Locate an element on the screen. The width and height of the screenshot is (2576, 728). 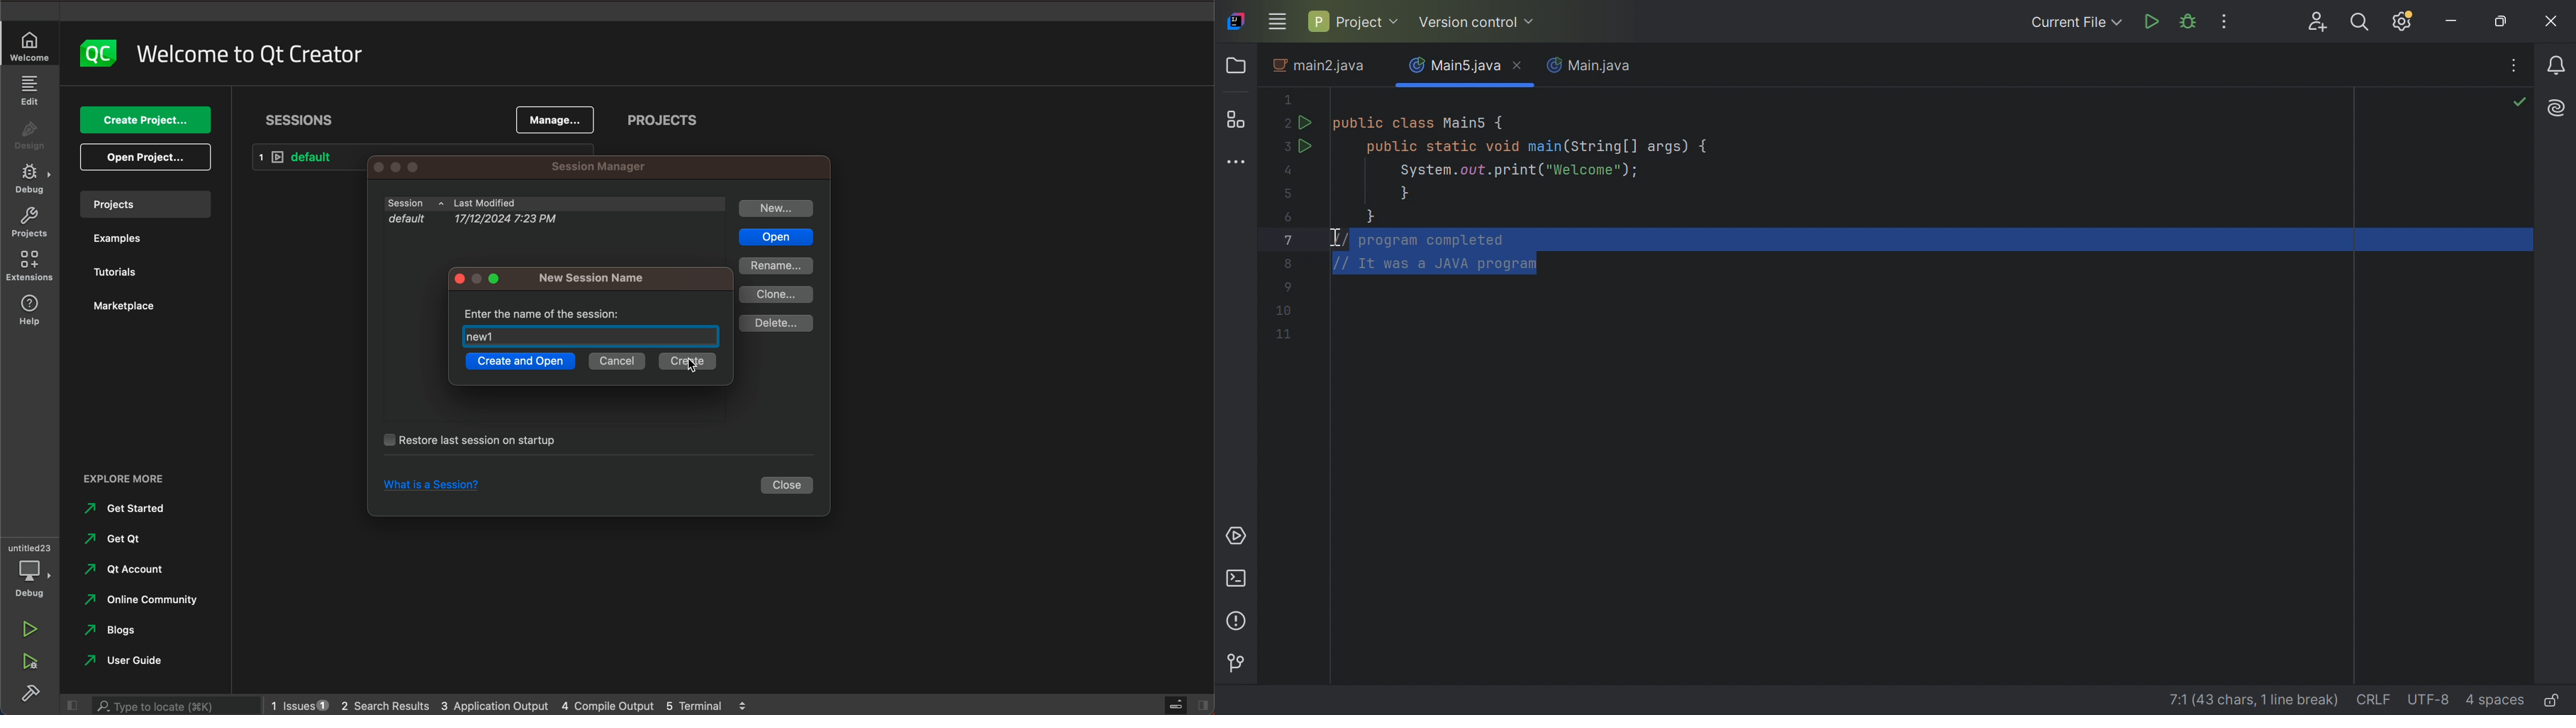
help is located at coordinates (32, 311).